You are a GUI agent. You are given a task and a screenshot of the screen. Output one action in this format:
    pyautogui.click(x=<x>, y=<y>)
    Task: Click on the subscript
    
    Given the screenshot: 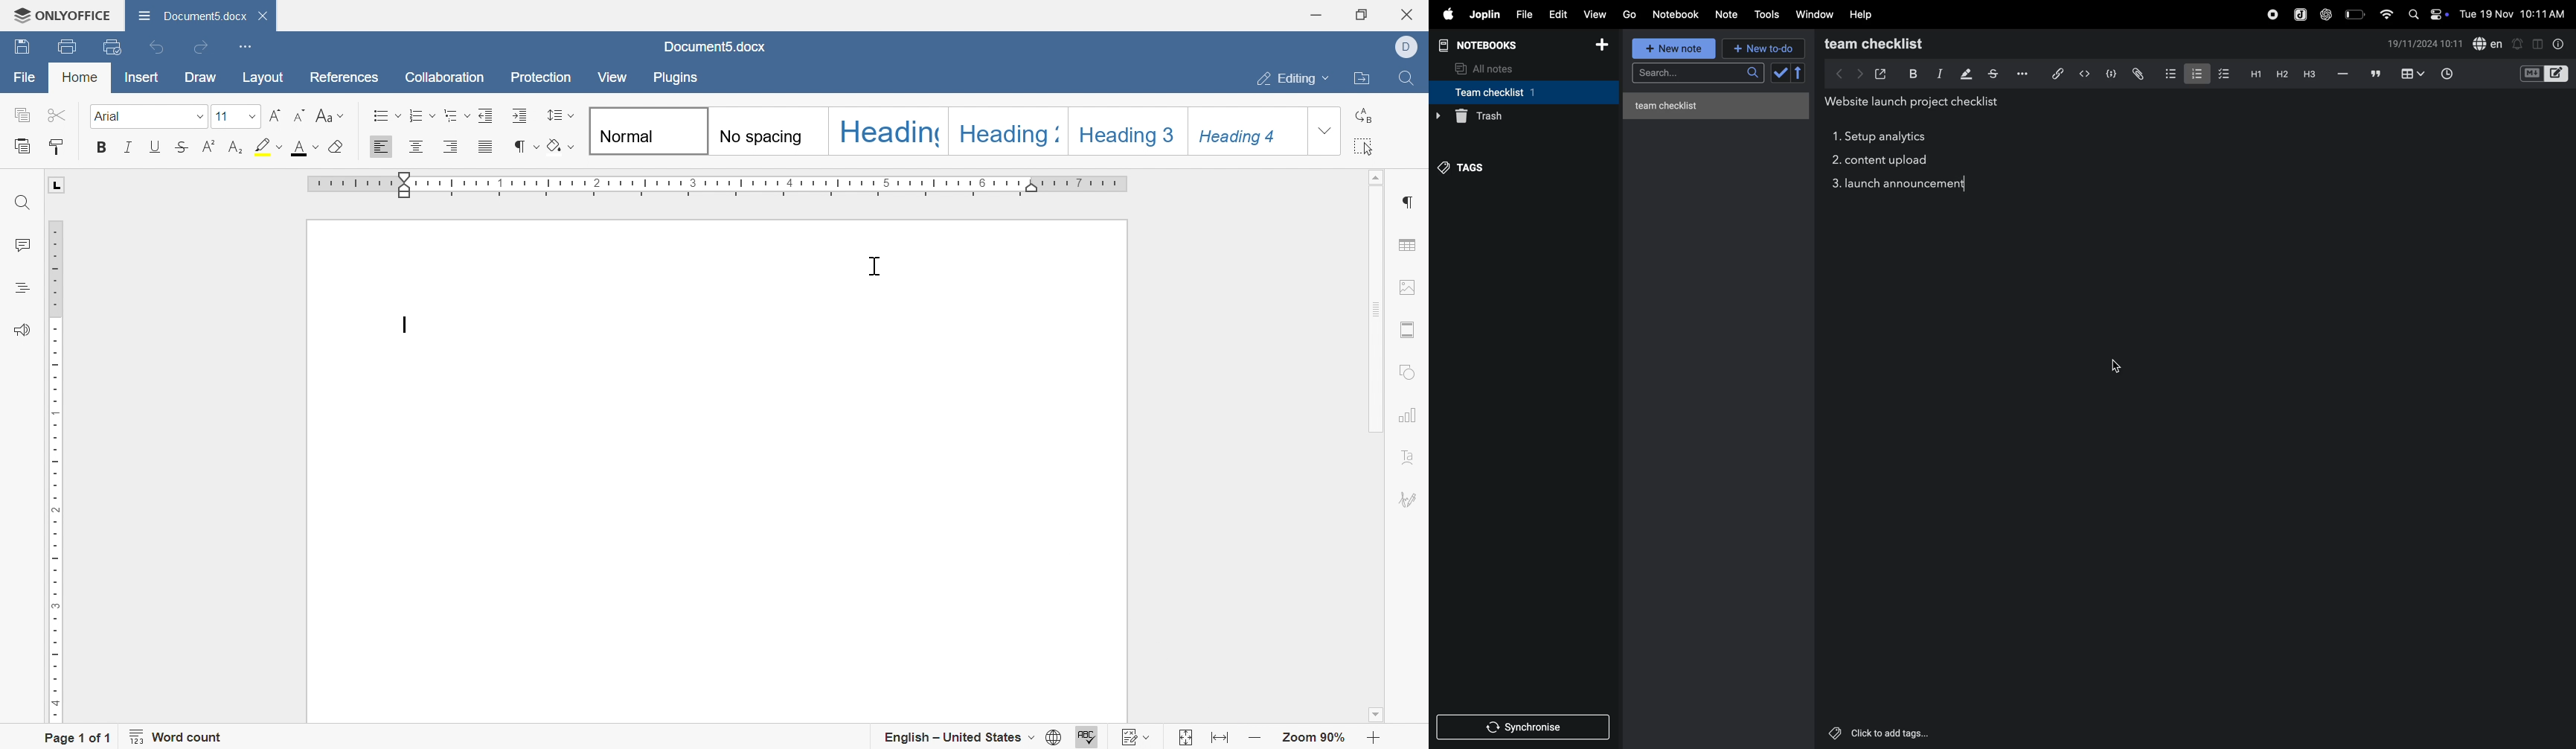 What is the action you would take?
    pyautogui.click(x=234, y=148)
    